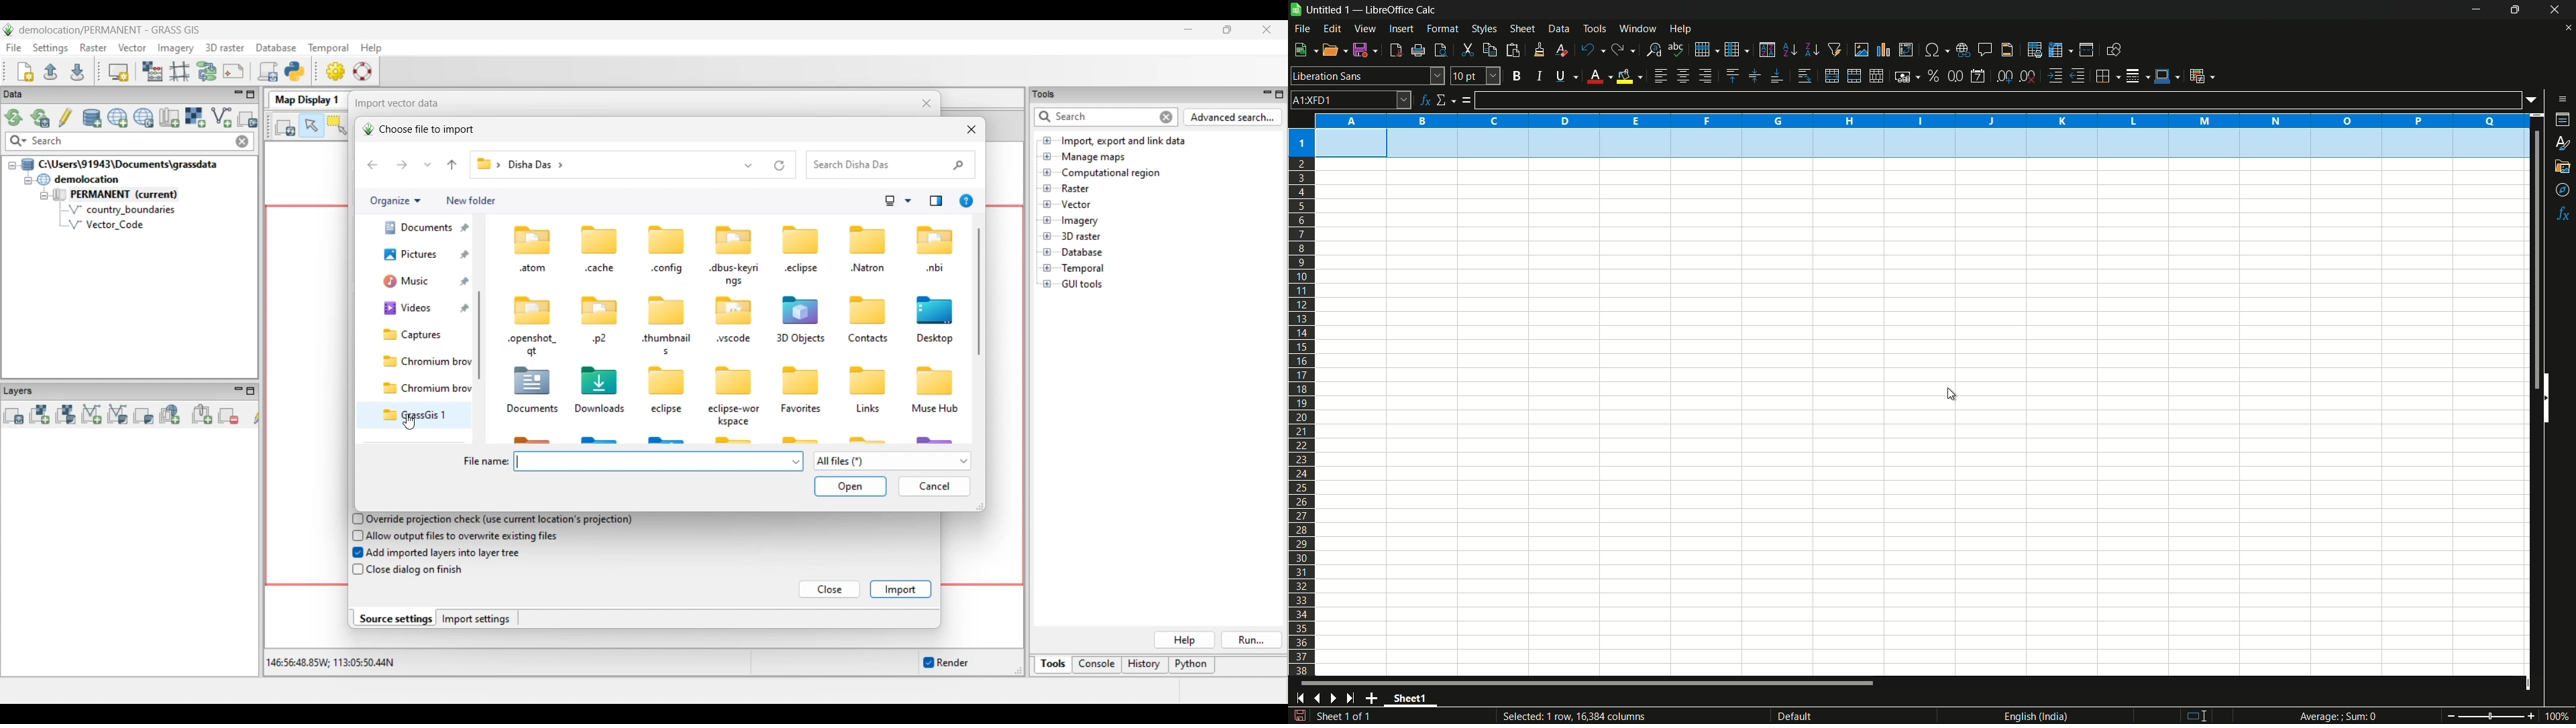 The image size is (2576, 728). Describe the element at coordinates (1955, 76) in the screenshot. I see `format as number` at that location.